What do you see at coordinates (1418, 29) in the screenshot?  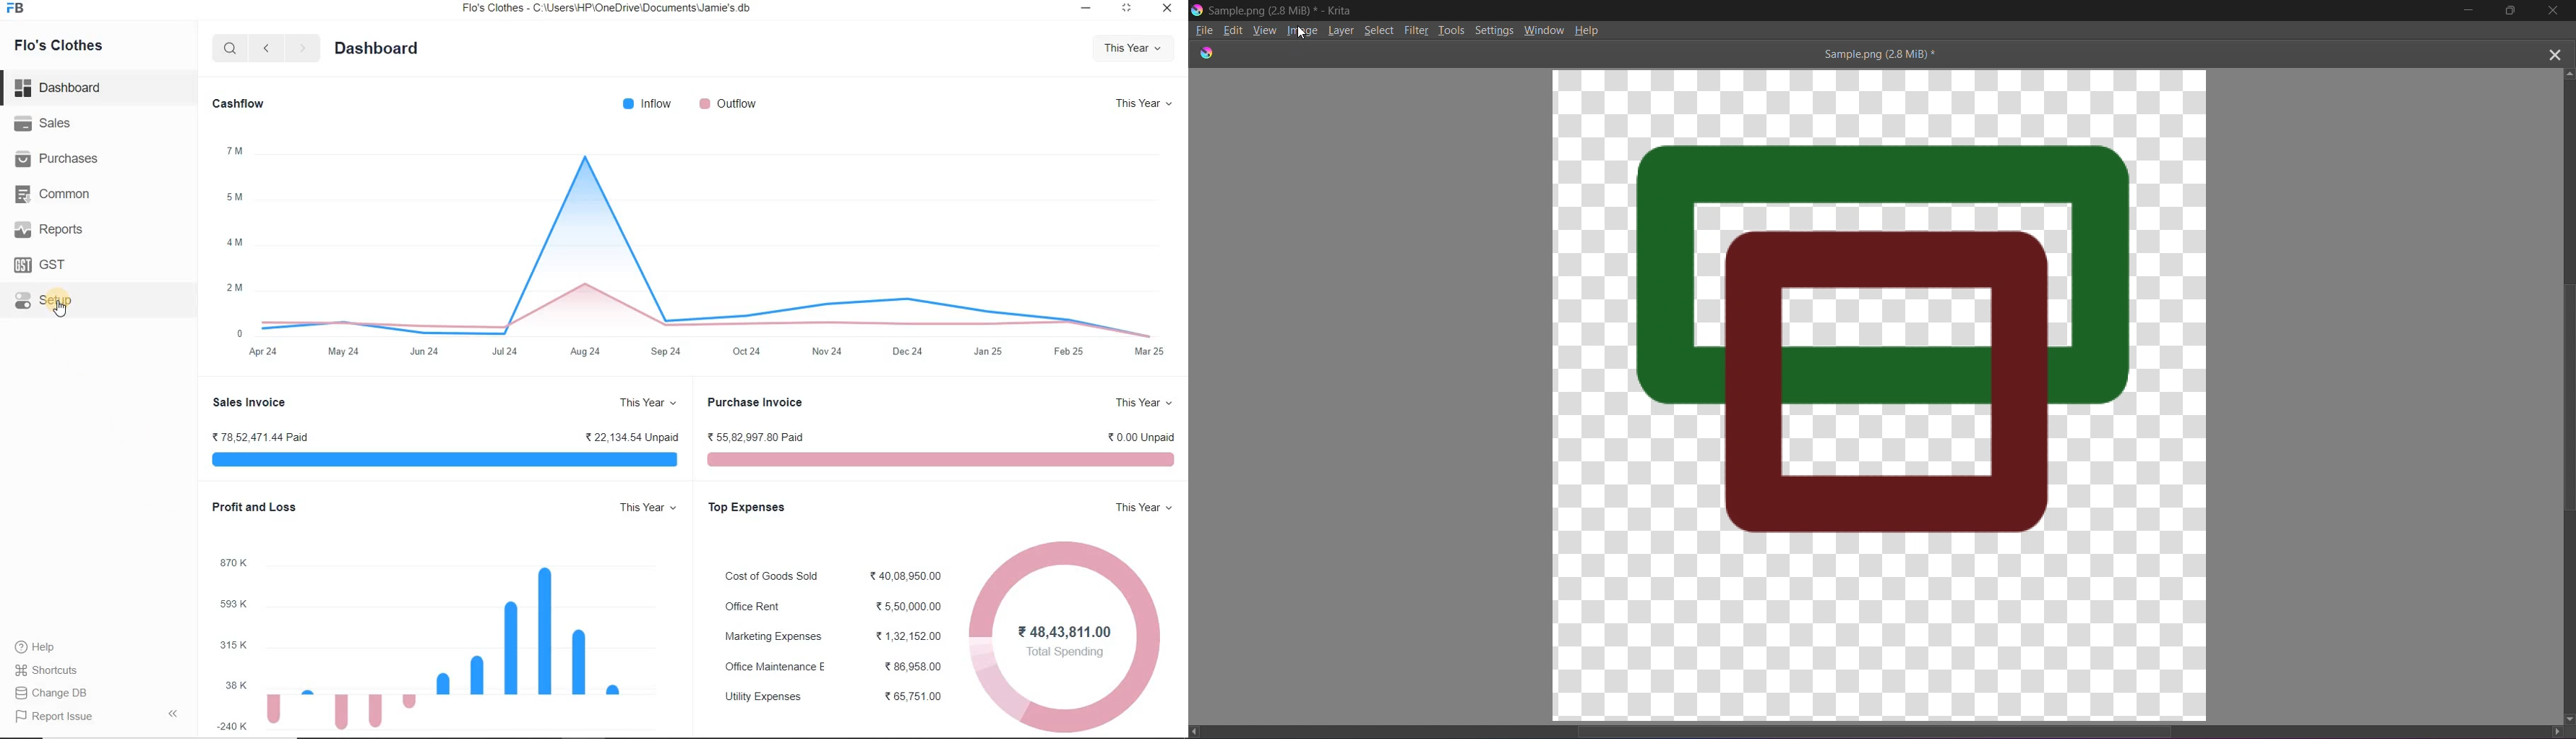 I see `Filter` at bounding box center [1418, 29].